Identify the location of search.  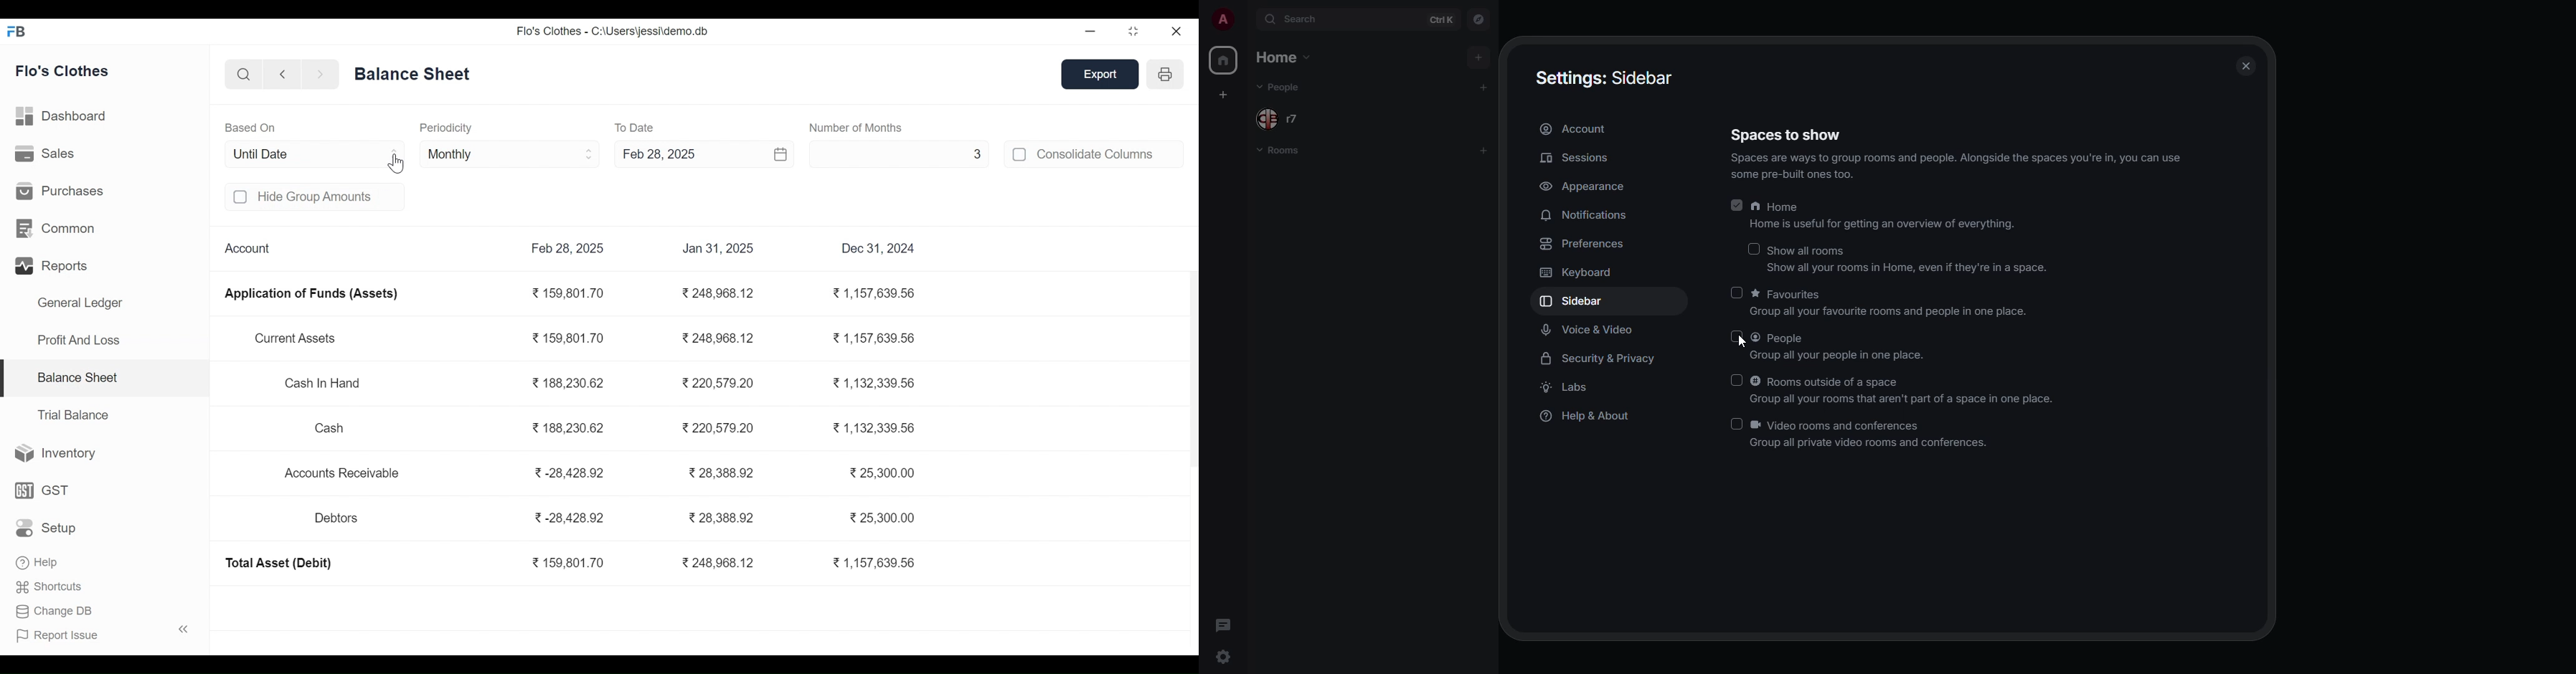
(245, 76).